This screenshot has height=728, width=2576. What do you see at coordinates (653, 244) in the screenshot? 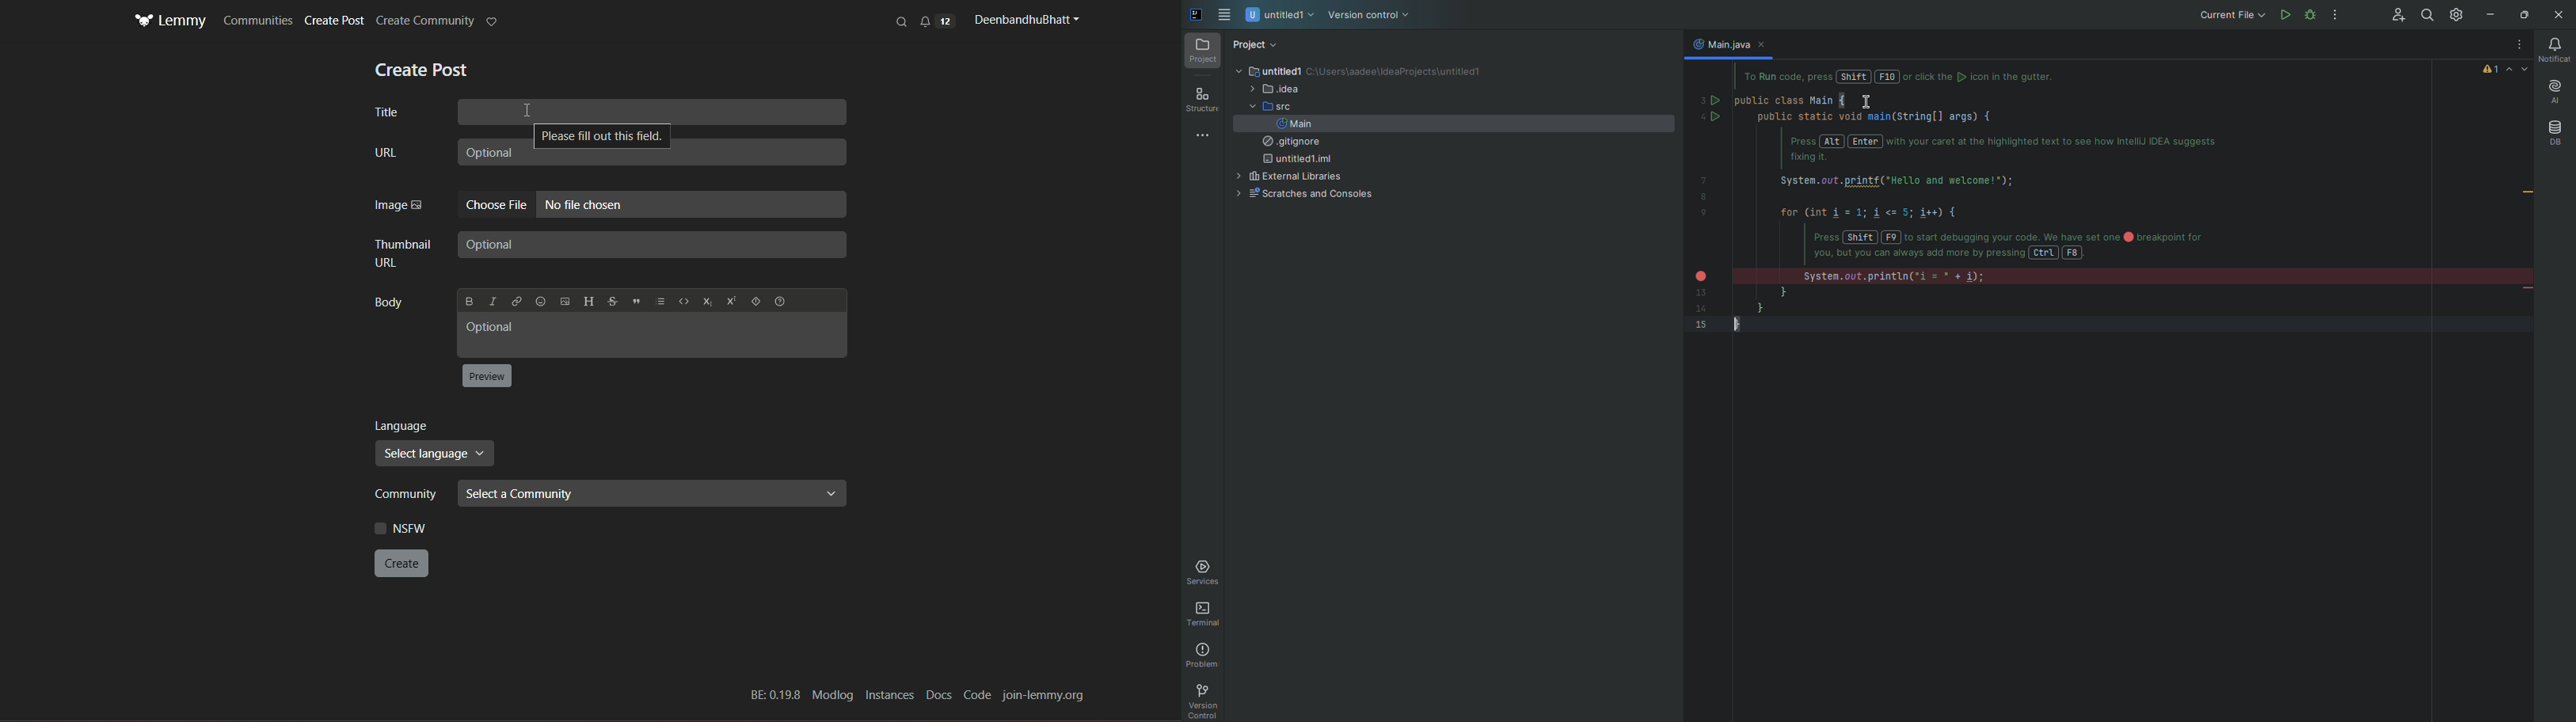
I see `Optional` at bounding box center [653, 244].